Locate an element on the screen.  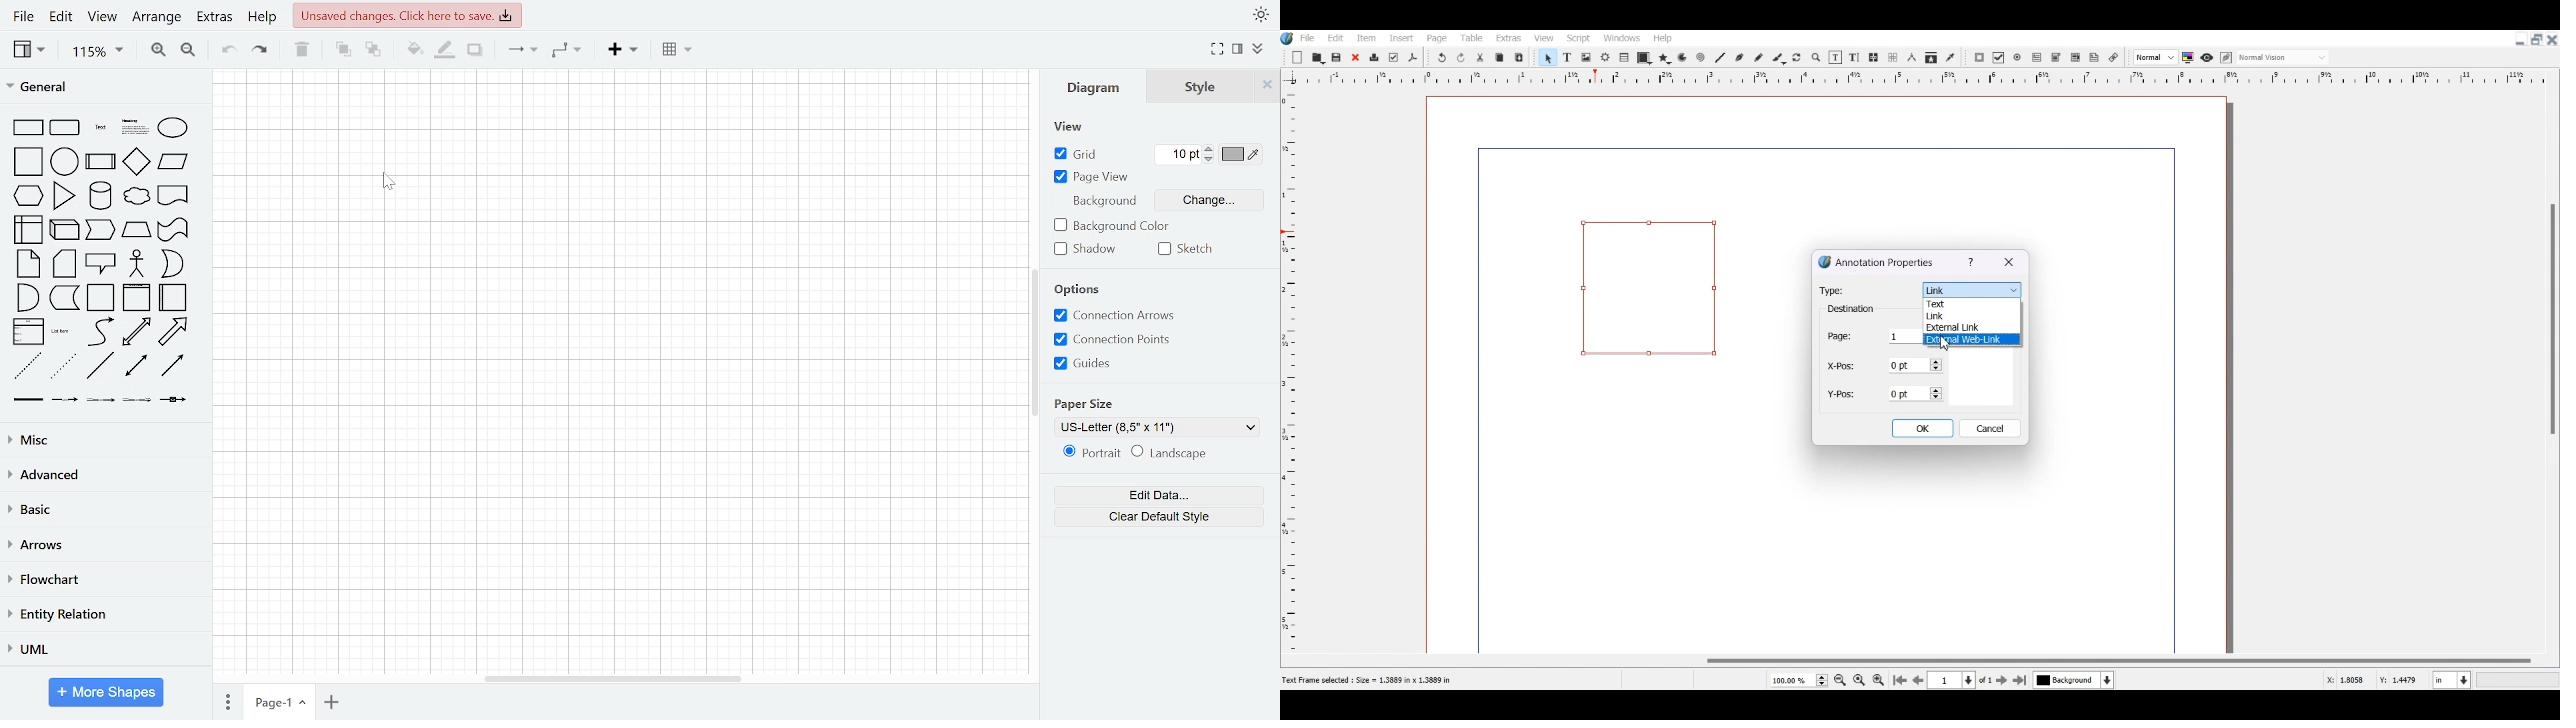
Link Annotation is located at coordinates (1651, 287).